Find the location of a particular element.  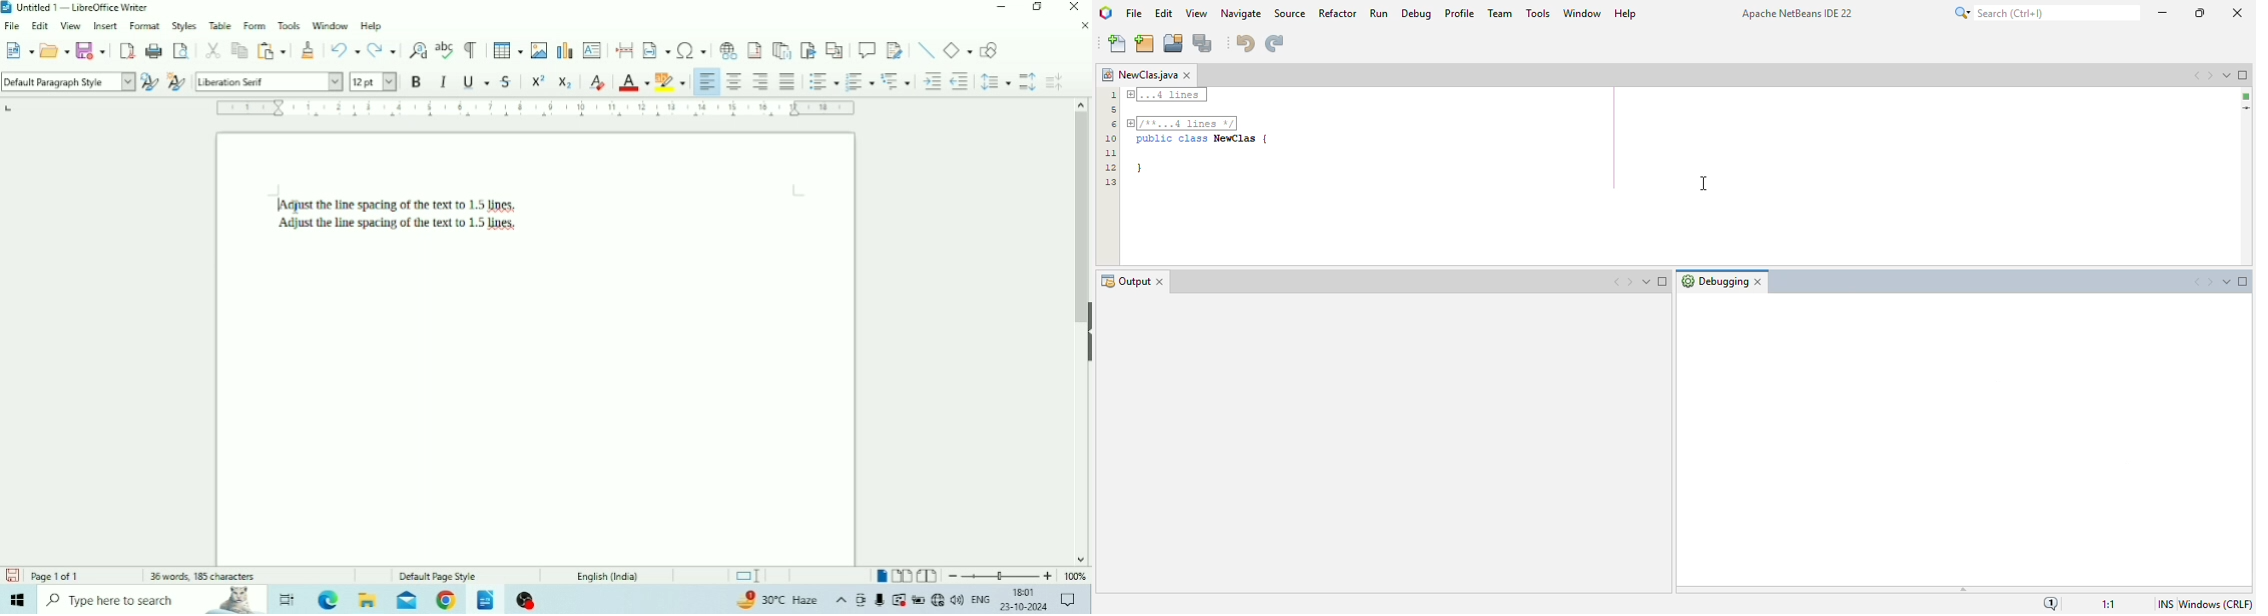

Page number is located at coordinates (56, 576).